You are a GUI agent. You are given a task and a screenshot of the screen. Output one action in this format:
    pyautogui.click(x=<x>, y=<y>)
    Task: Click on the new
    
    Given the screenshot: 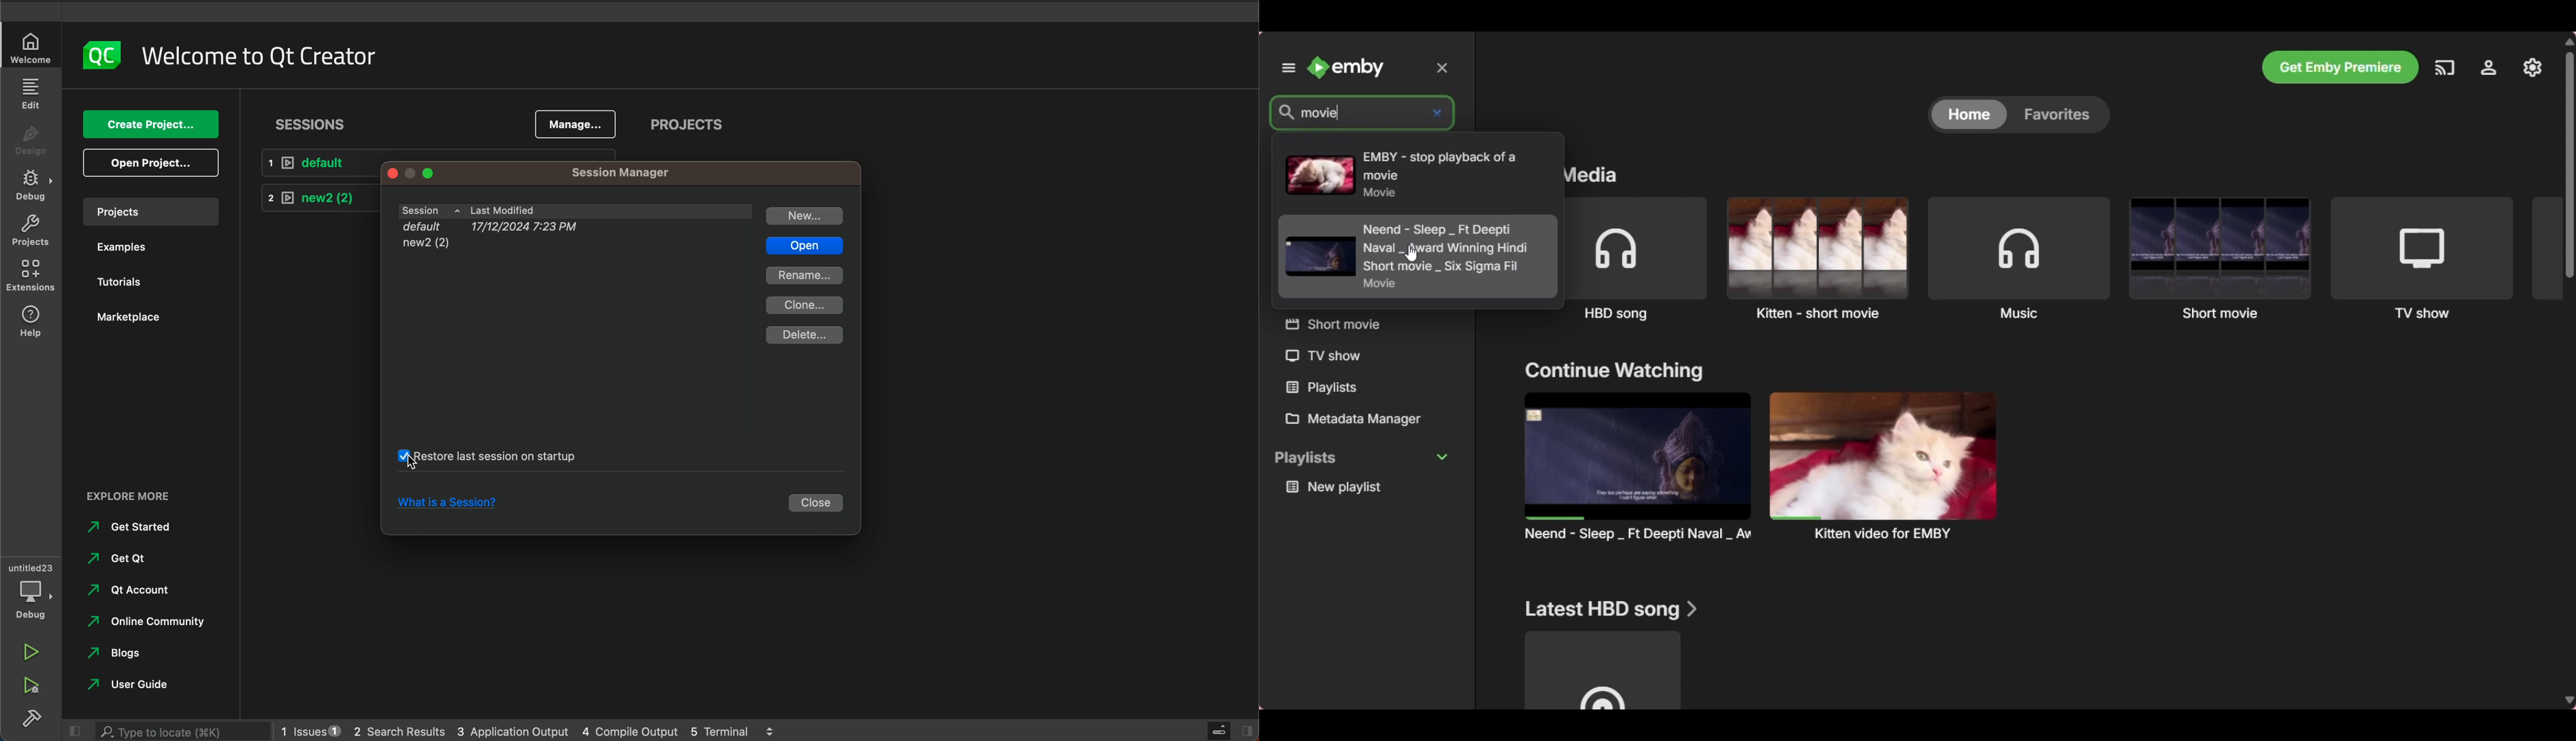 What is the action you would take?
    pyautogui.click(x=806, y=215)
    